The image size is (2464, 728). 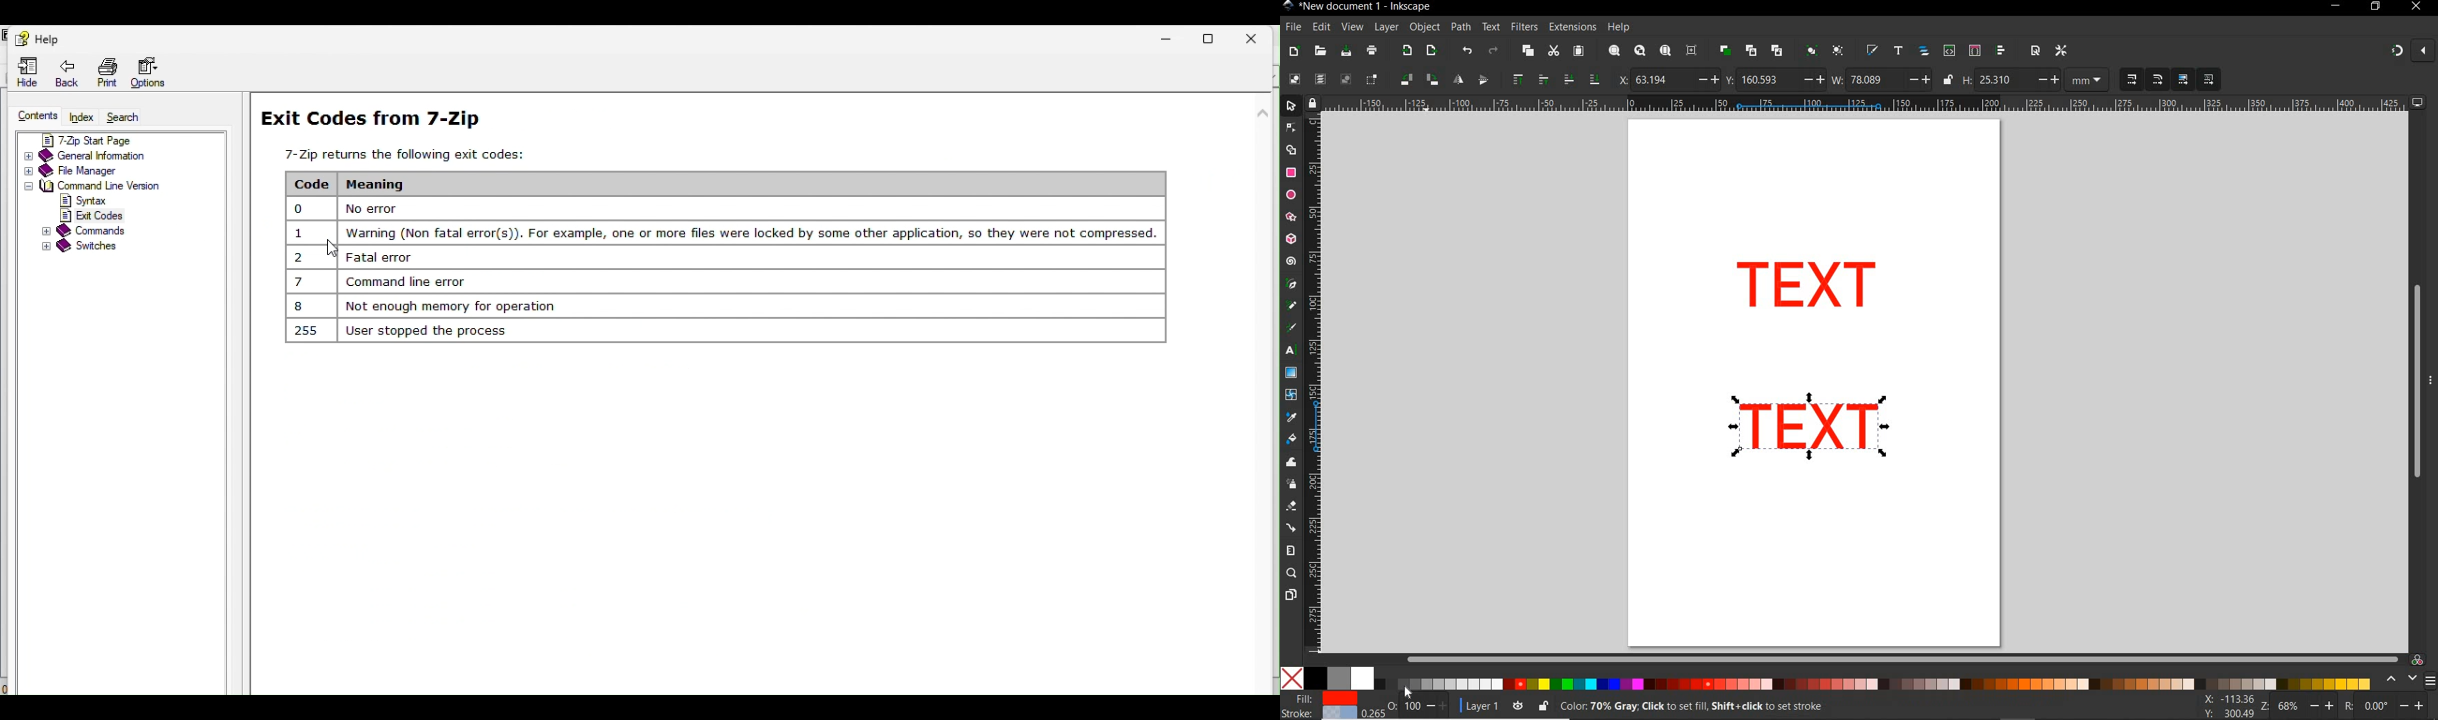 I want to click on lock/unlock current layer, so click(x=1543, y=705).